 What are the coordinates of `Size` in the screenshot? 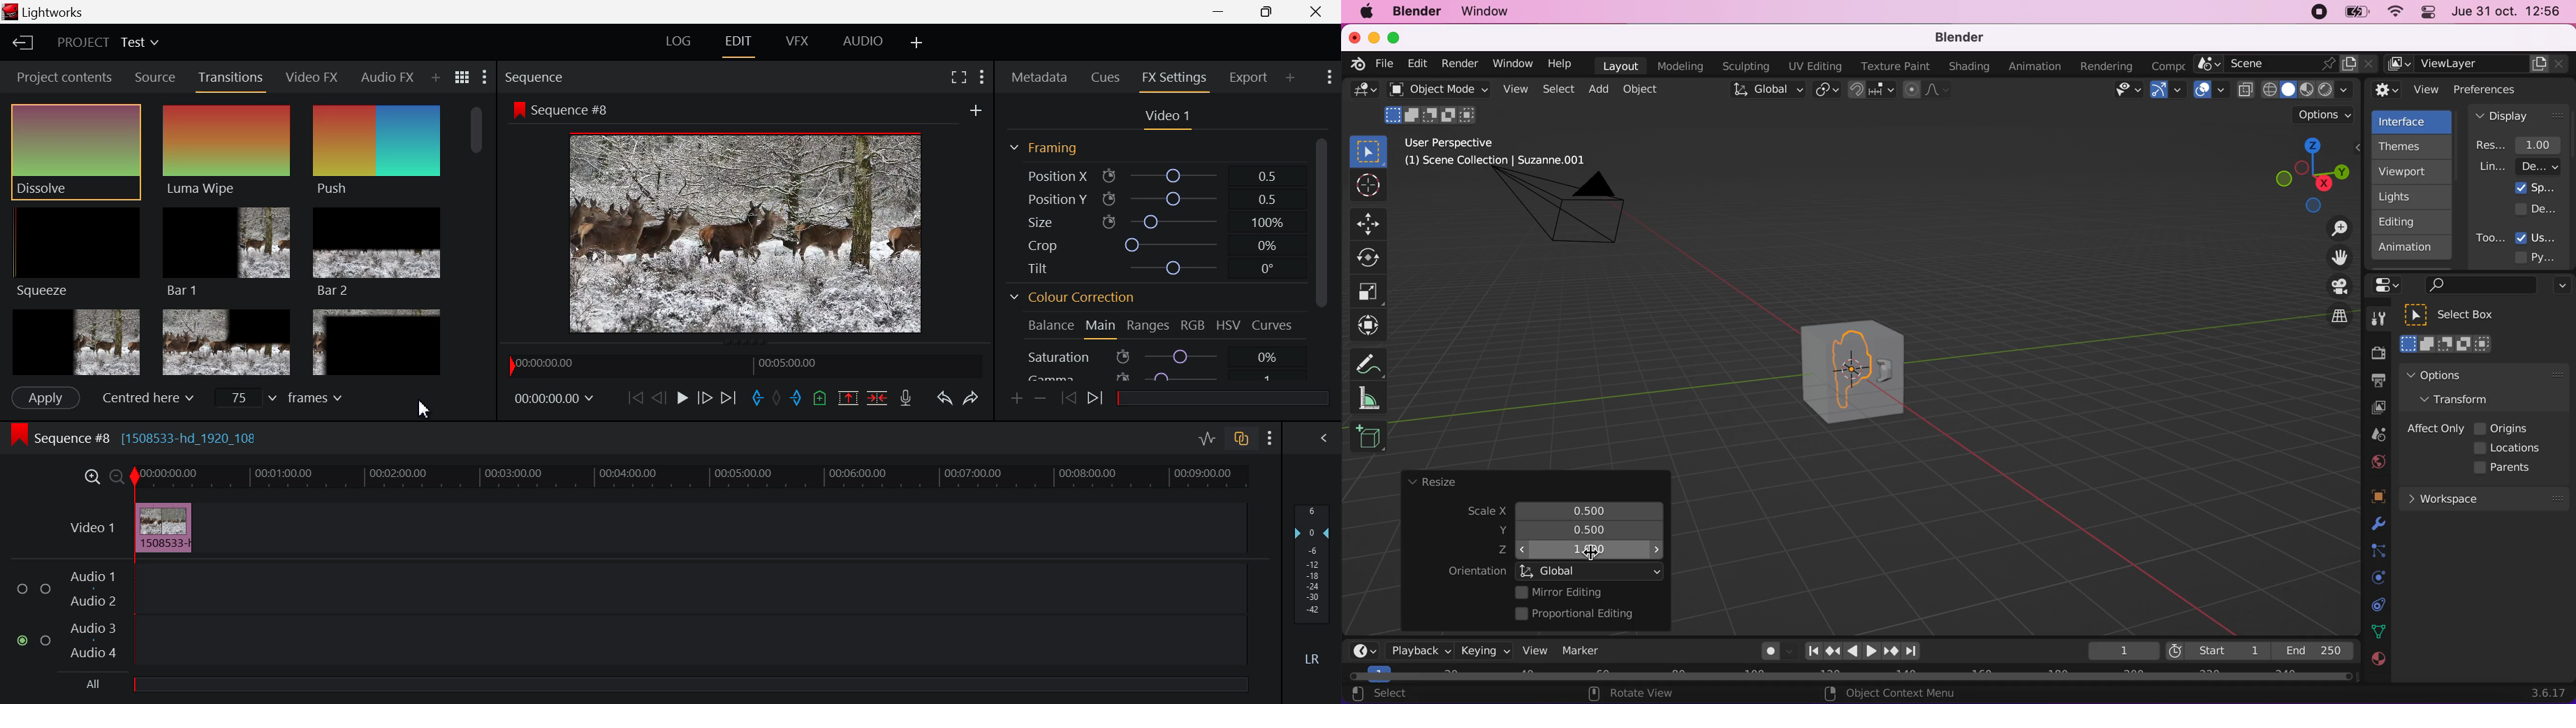 It's located at (1152, 220).